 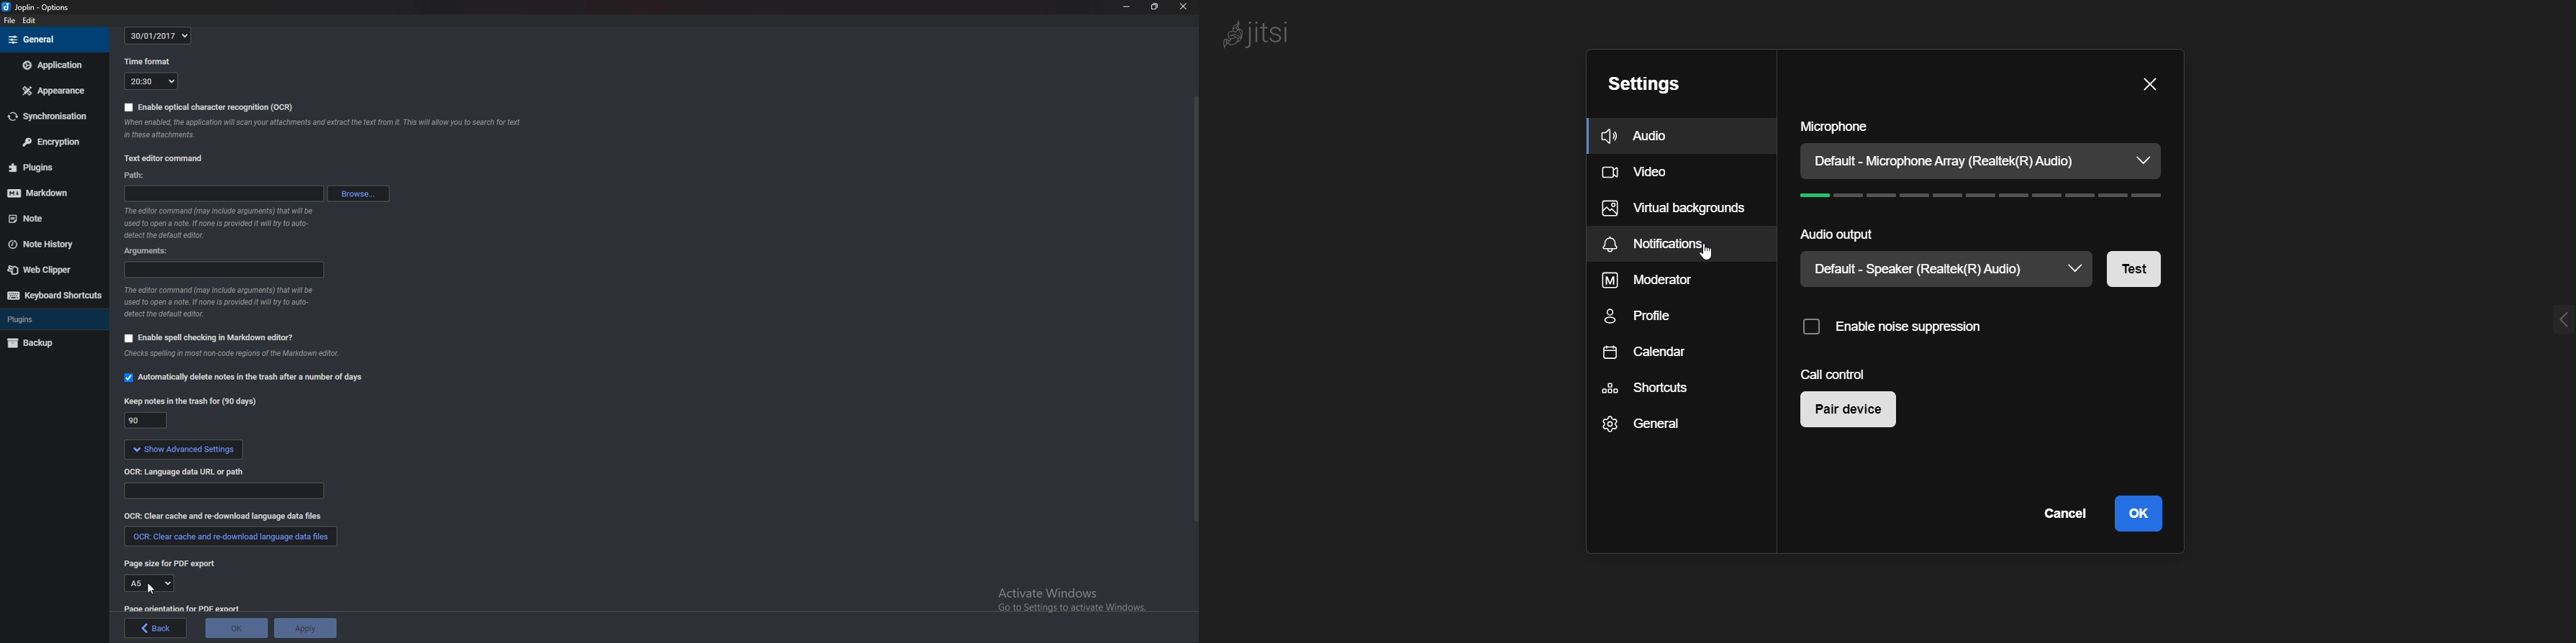 What do you see at coordinates (307, 627) in the screenshot?
I see `Apply` at bounding box center [307, 627].